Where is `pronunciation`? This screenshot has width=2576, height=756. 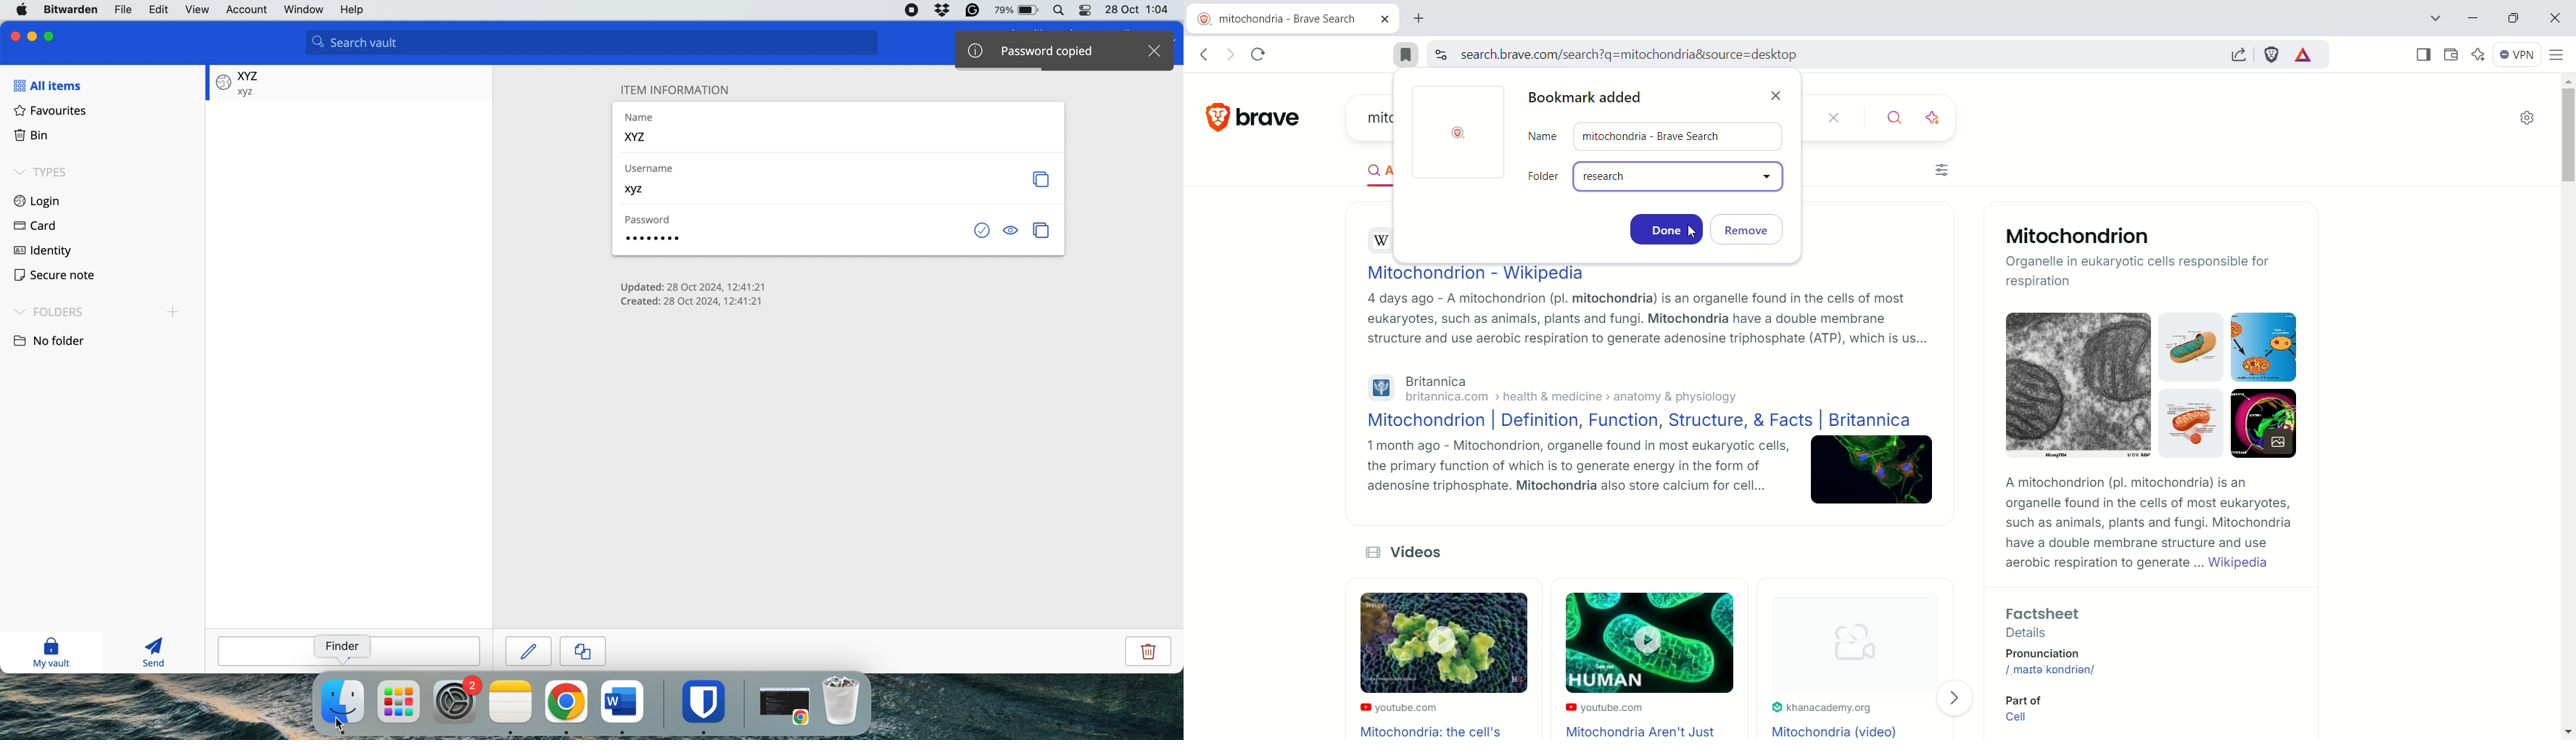 pronunciation is located at coordinates (2064, 654).